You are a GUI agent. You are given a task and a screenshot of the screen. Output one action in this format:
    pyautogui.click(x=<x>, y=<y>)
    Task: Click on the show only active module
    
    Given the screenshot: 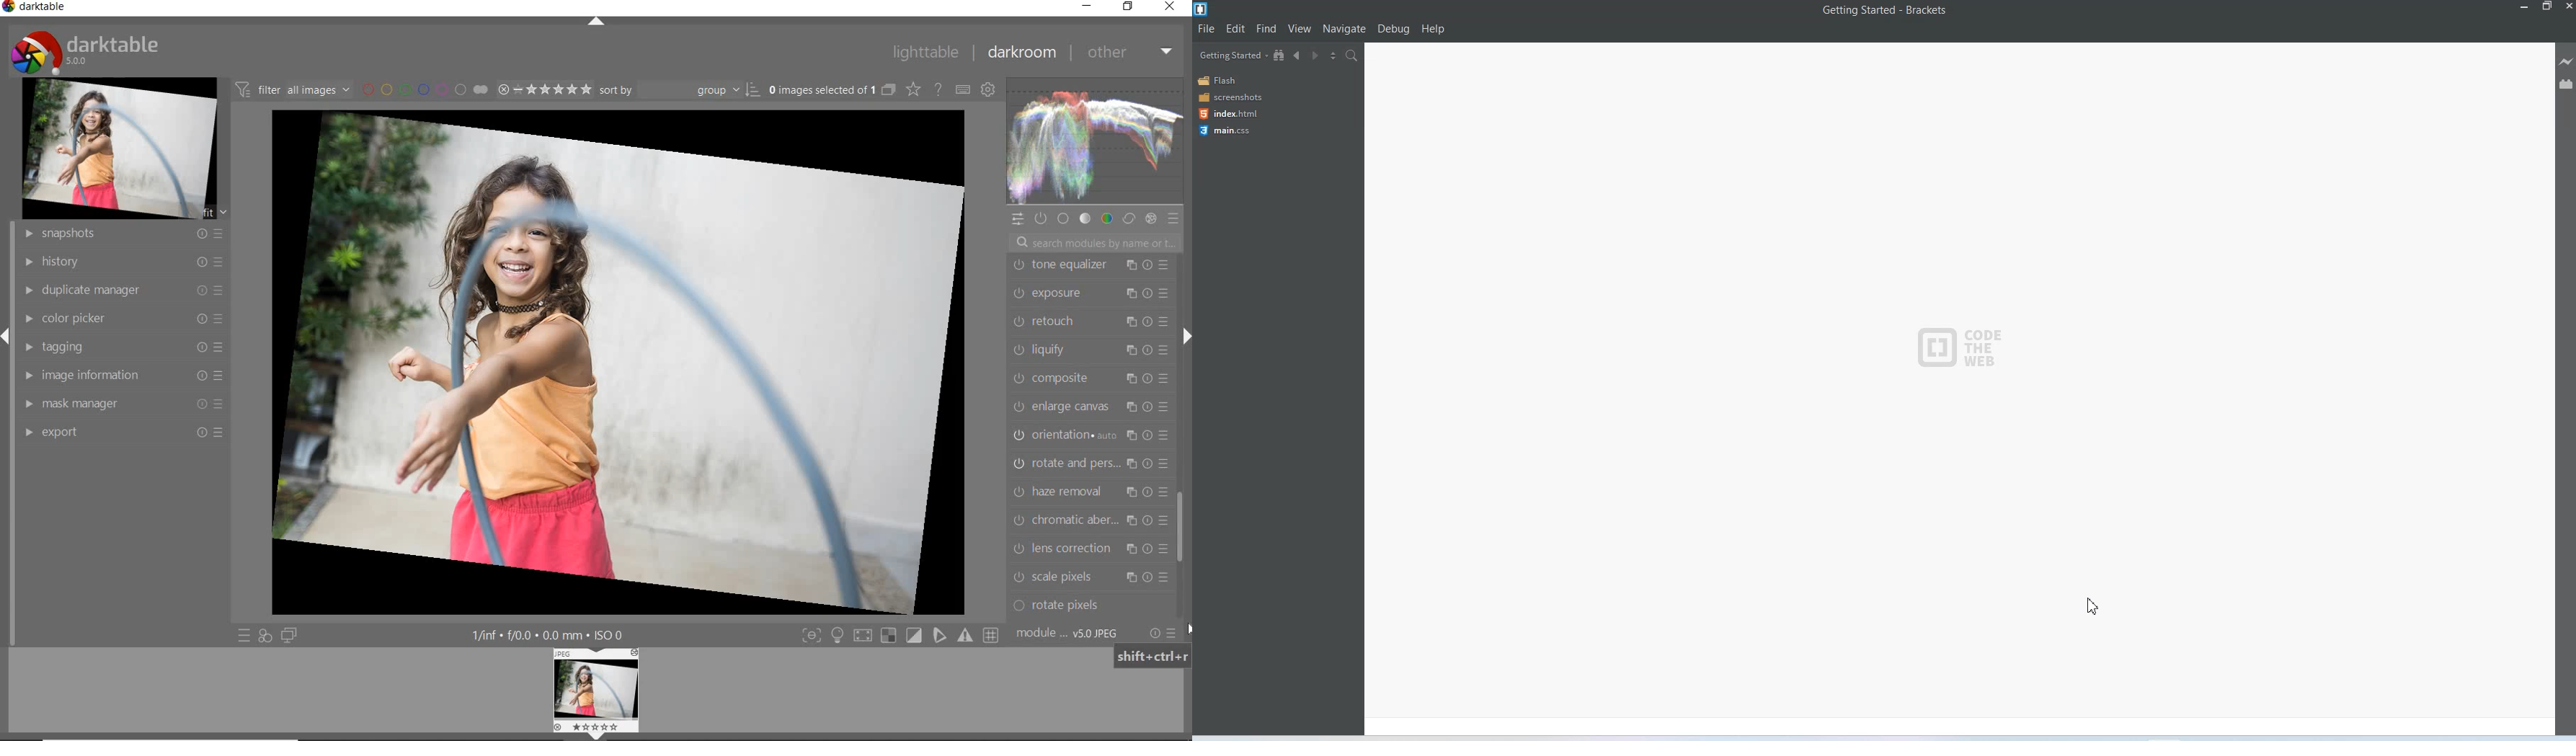 What is the action you would take?
    pyautogui.click(x=1040, y=217)
    